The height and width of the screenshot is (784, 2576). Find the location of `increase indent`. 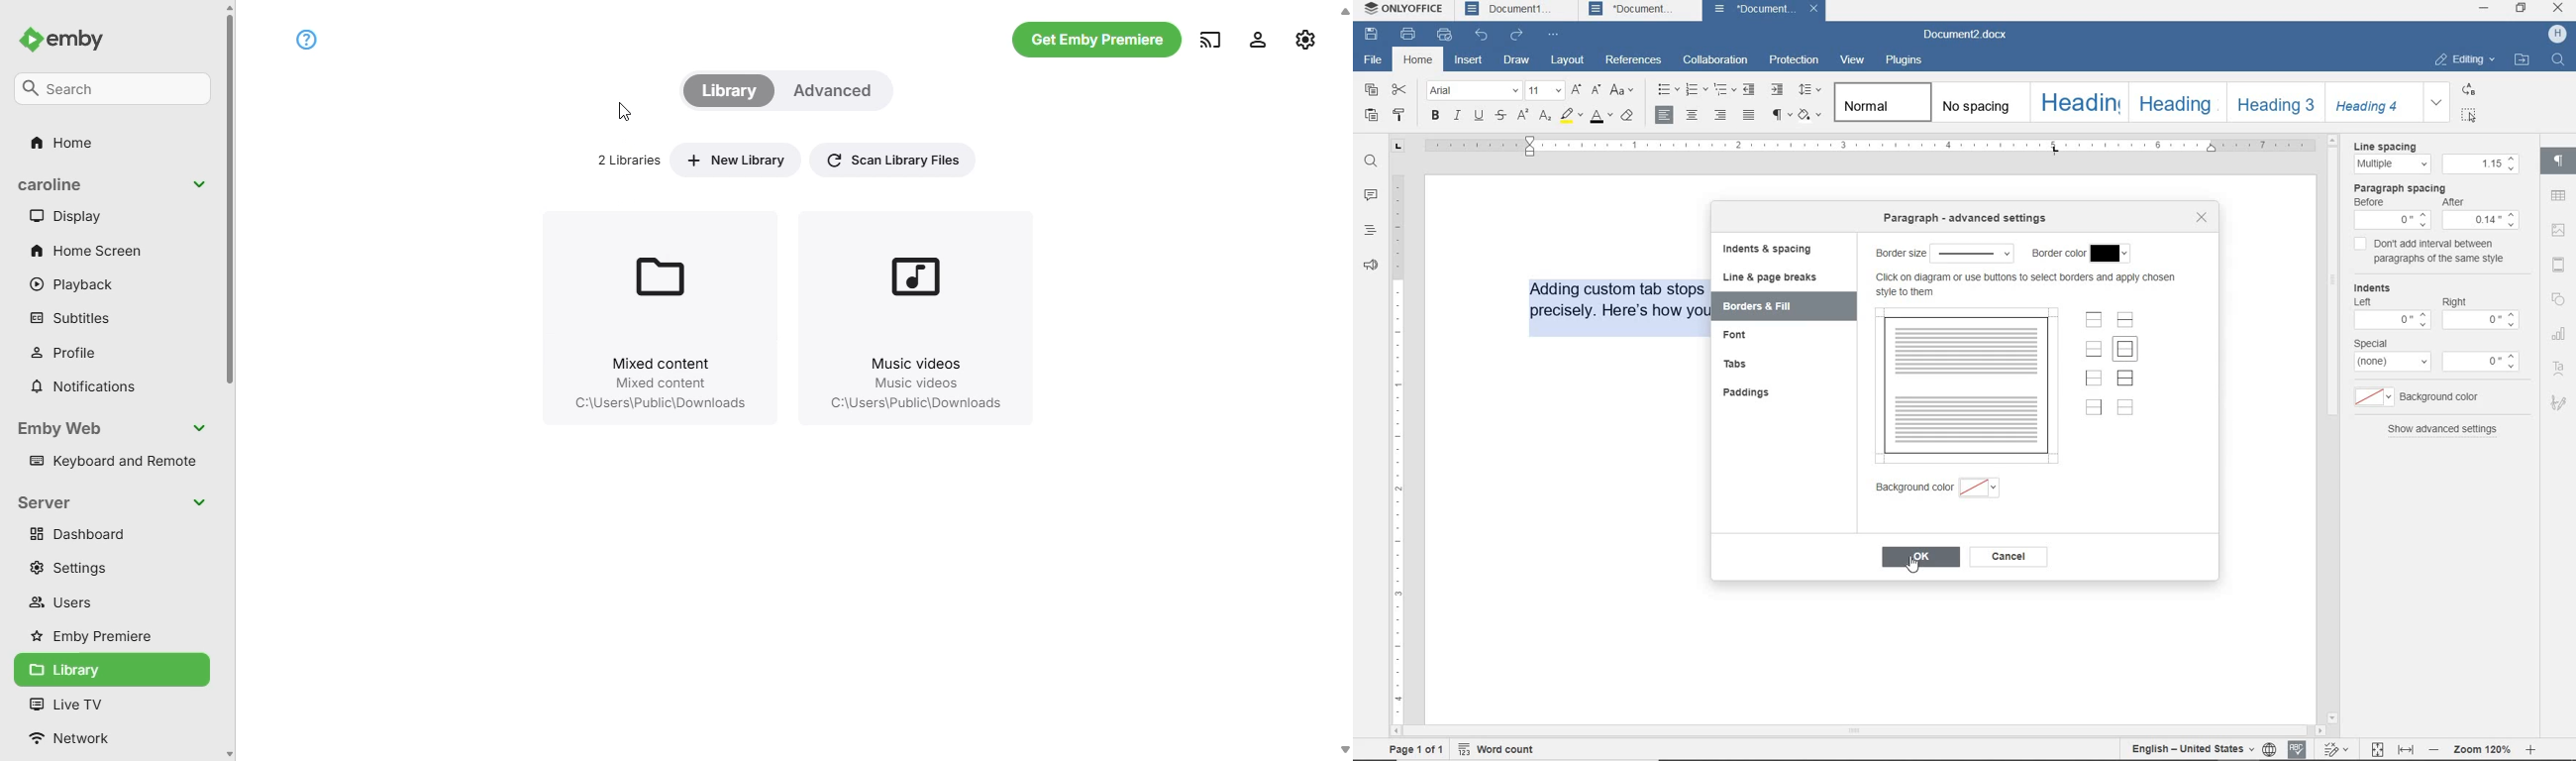

increase indent is located at coordinates (1778, 90).